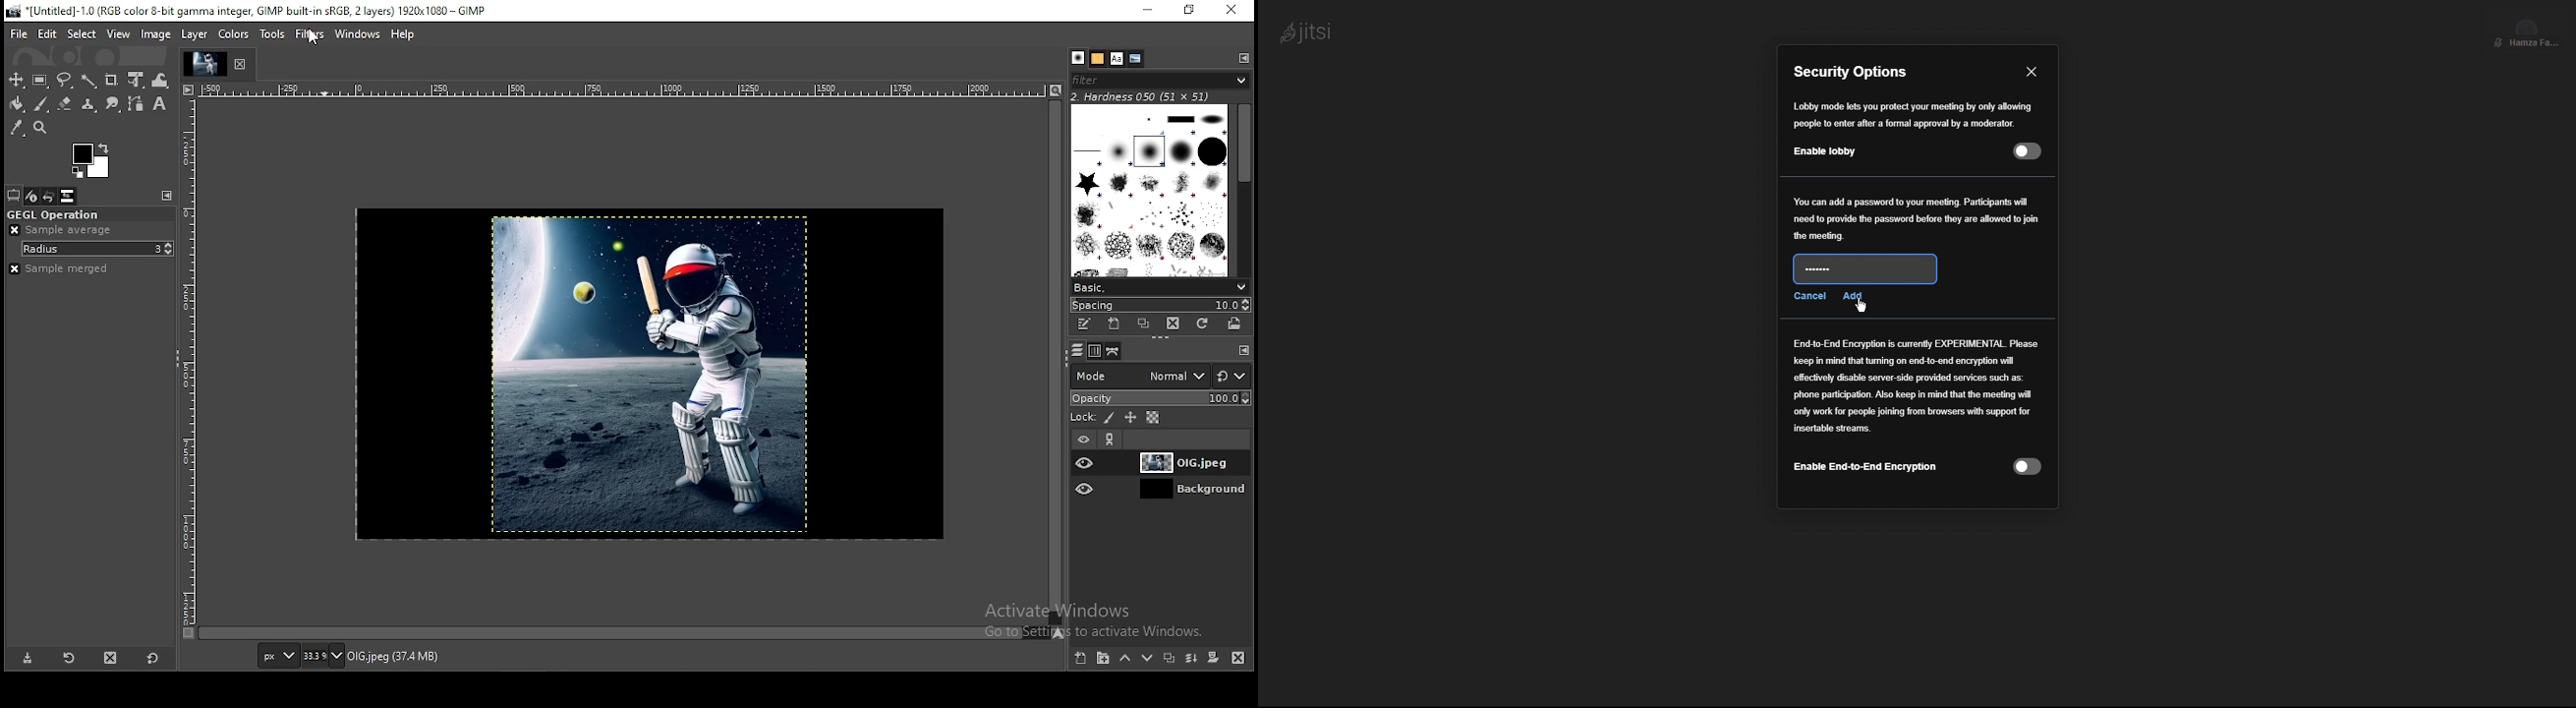 The width and height of the screenshot is (2576, 728). What do you see at coordinates (1194, 11) in the screenshot?
I see `restore` at bounding box center [1194, 11].